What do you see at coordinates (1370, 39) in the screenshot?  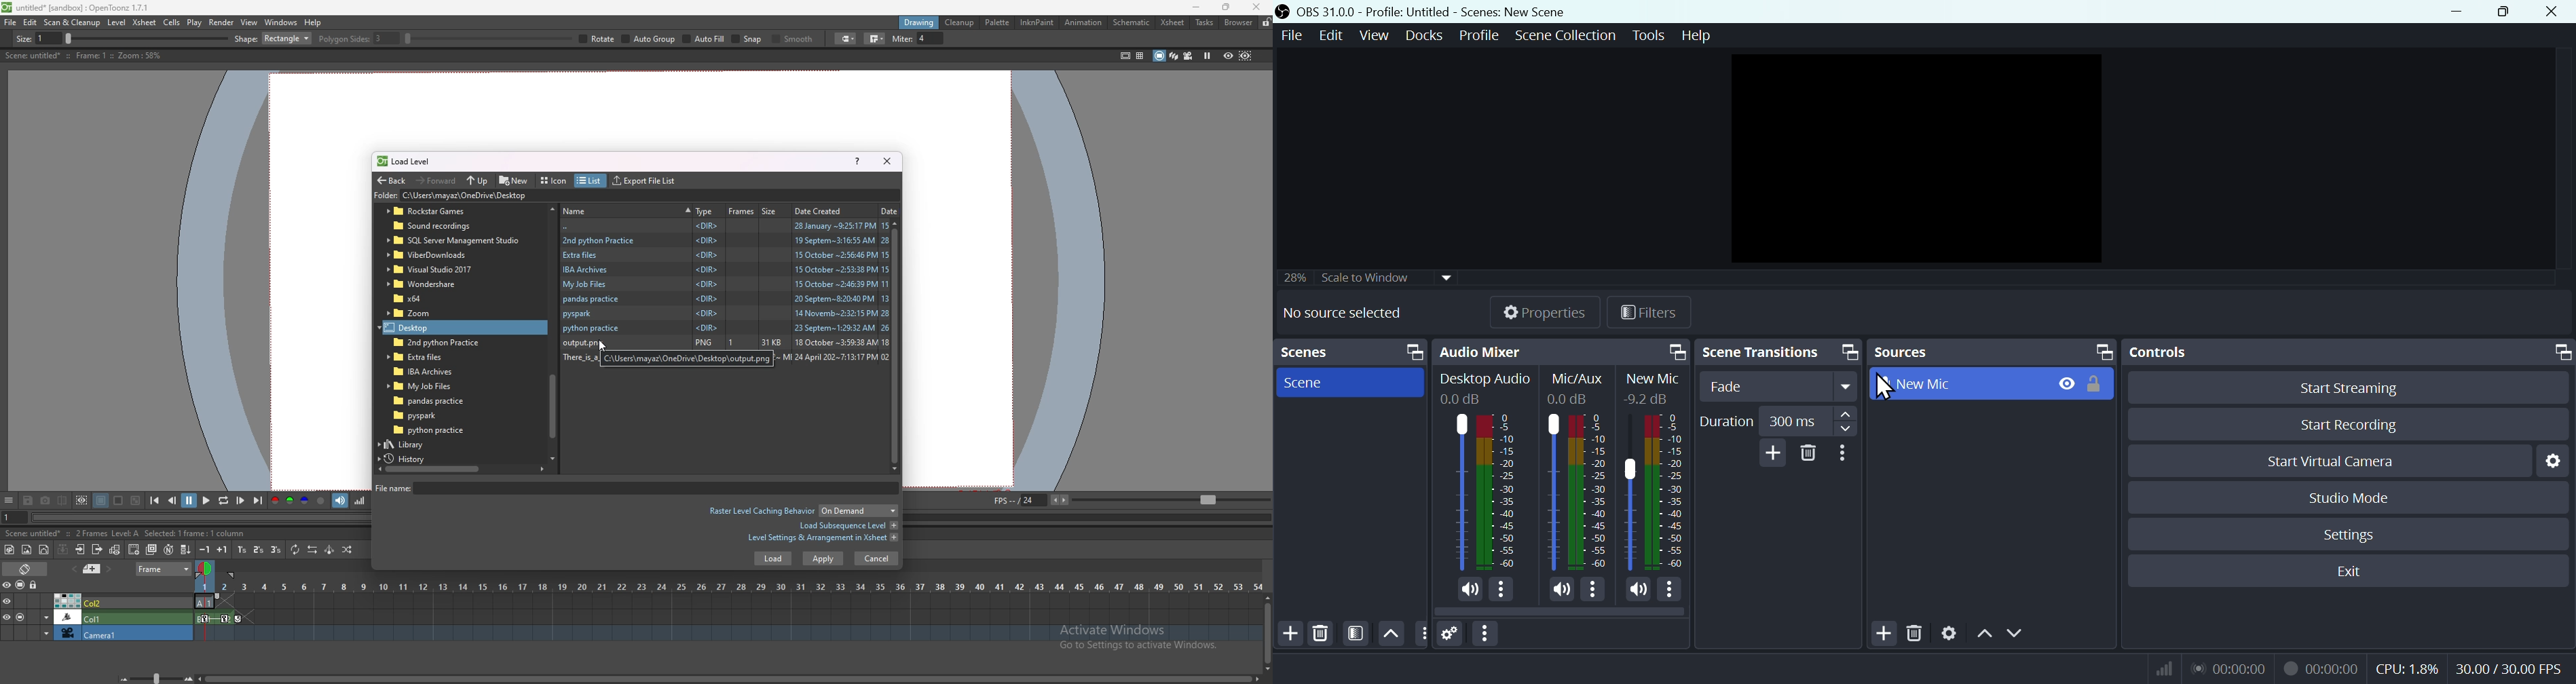 I see `View` at bounding box center [1370, 39].